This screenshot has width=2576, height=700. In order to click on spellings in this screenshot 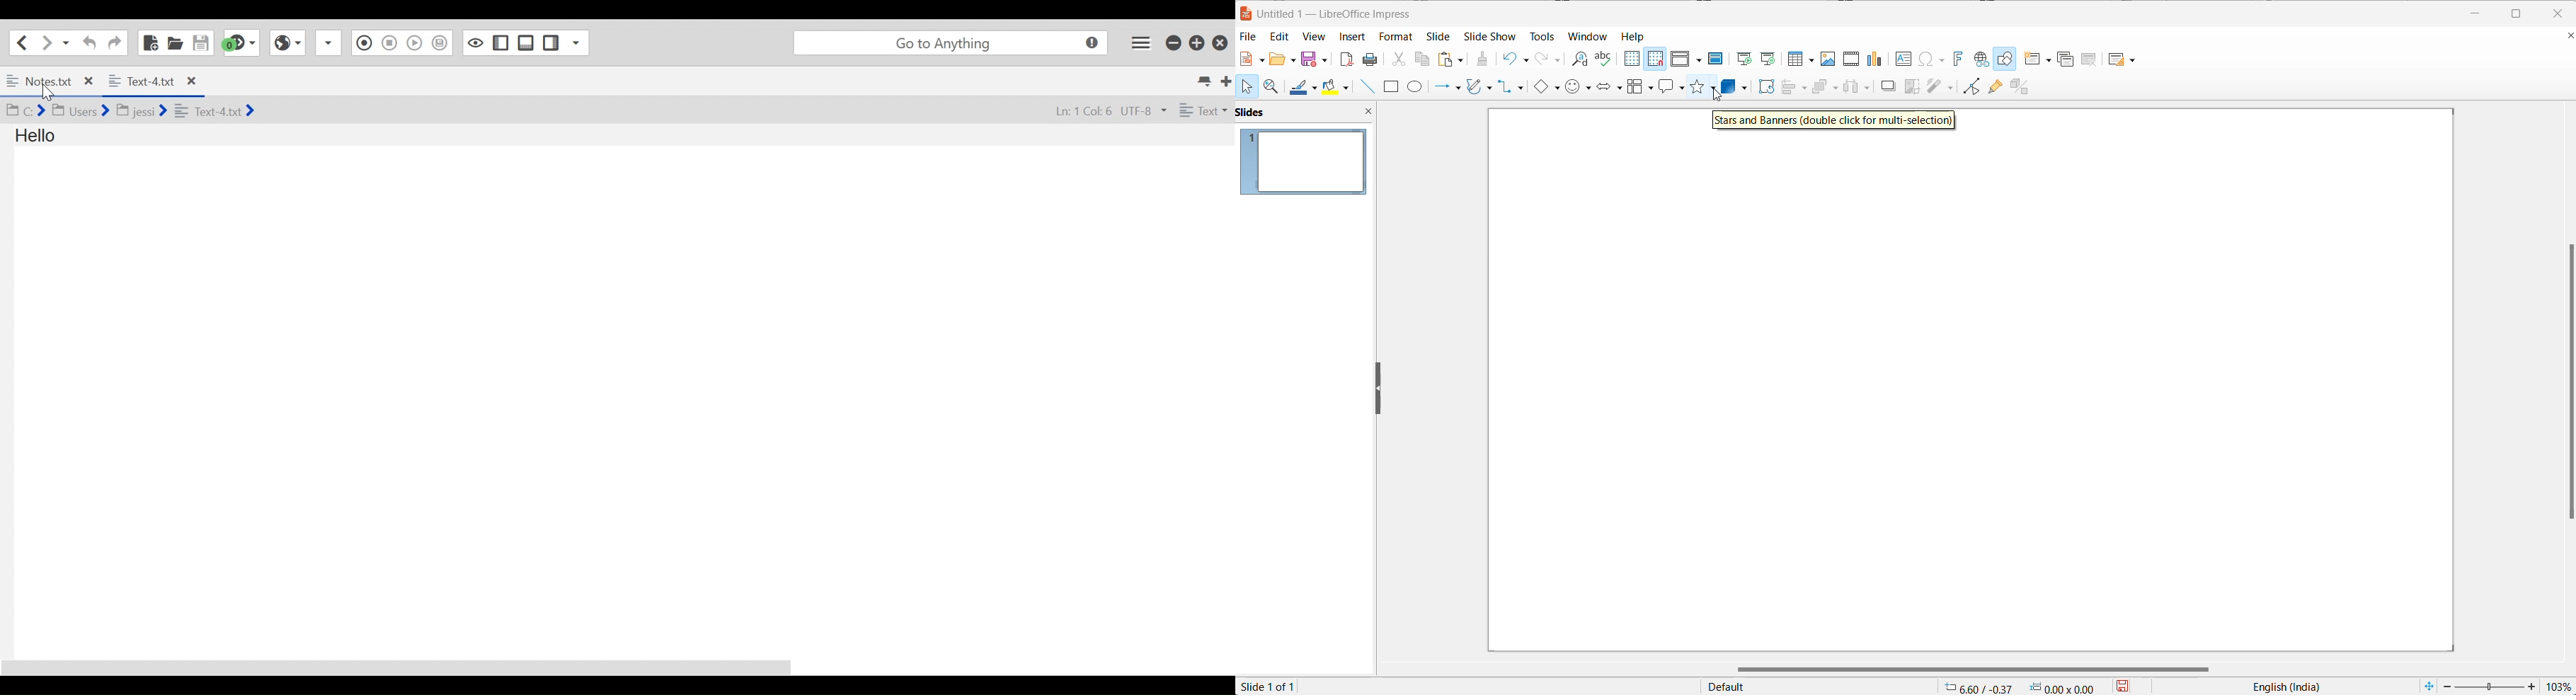, I will do `click(1605, 59)`.